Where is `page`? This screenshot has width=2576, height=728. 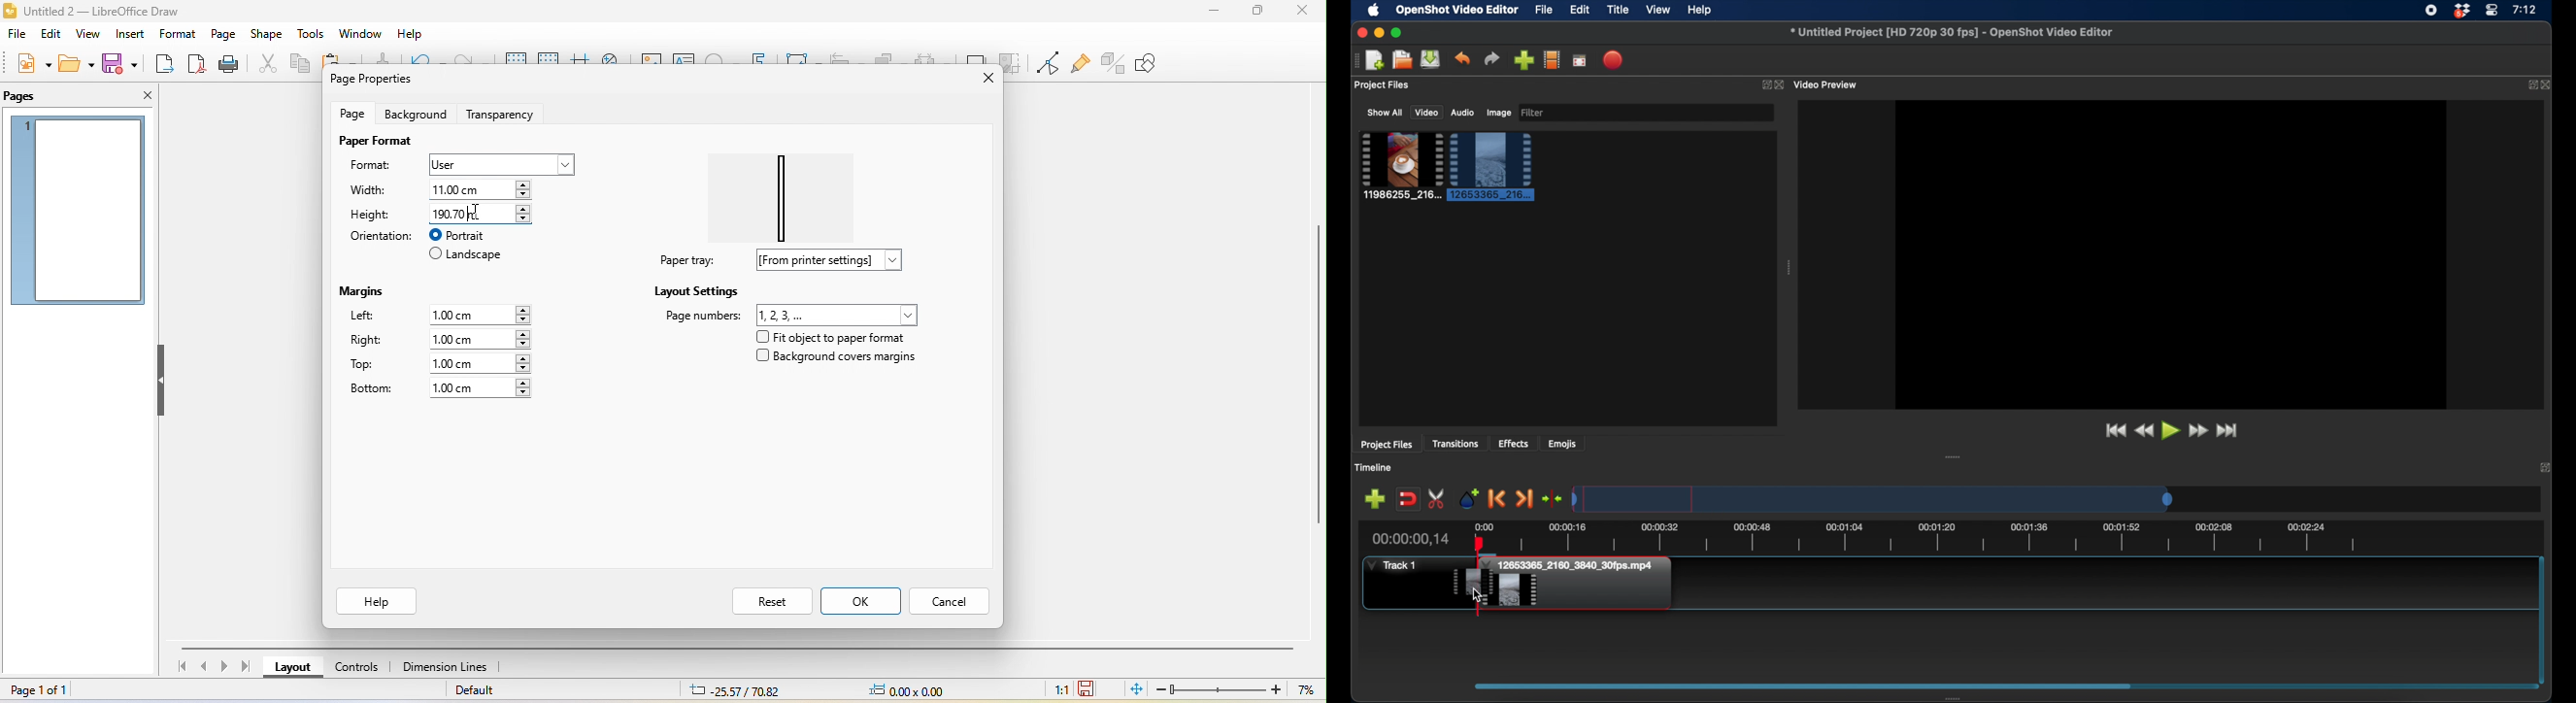 page is located at coordinates (222, 34).